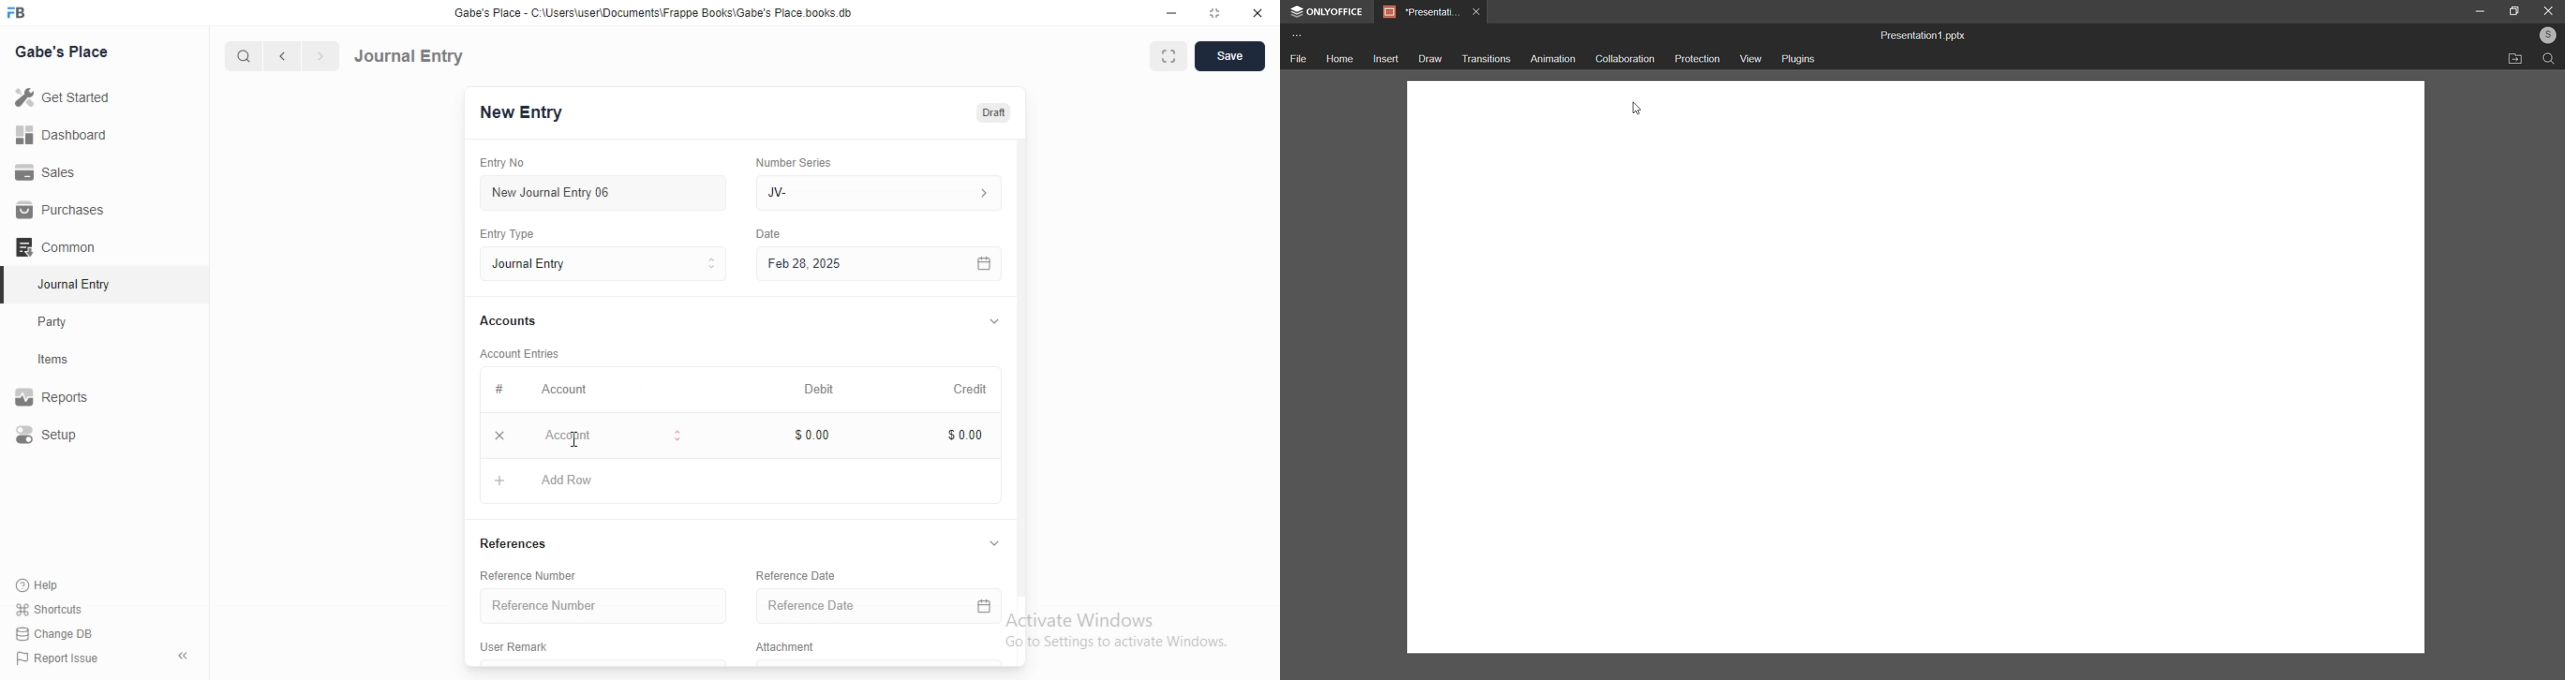  What do you see at coordinates (878, 190) in the screenshot?
I see `JV-` at bounding box center [878, 190].